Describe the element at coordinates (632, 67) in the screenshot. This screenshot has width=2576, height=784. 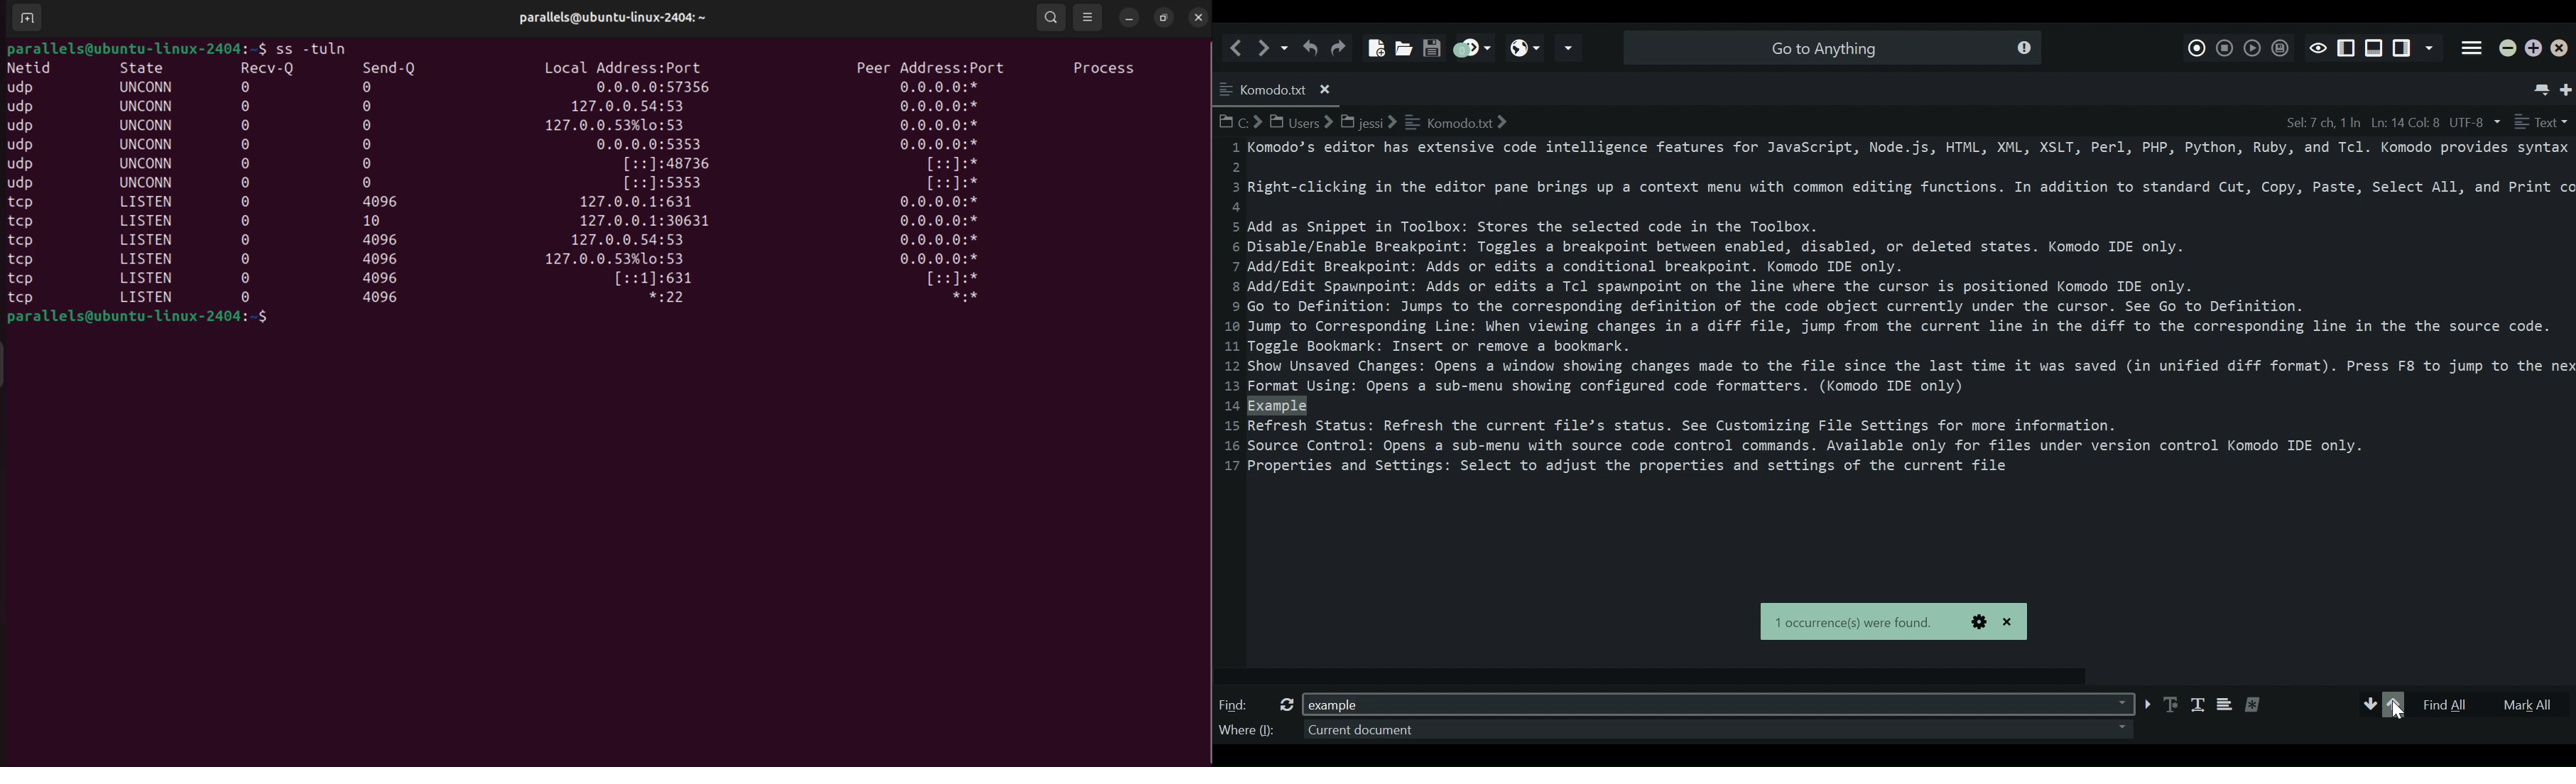
I see `local address port` at that location.